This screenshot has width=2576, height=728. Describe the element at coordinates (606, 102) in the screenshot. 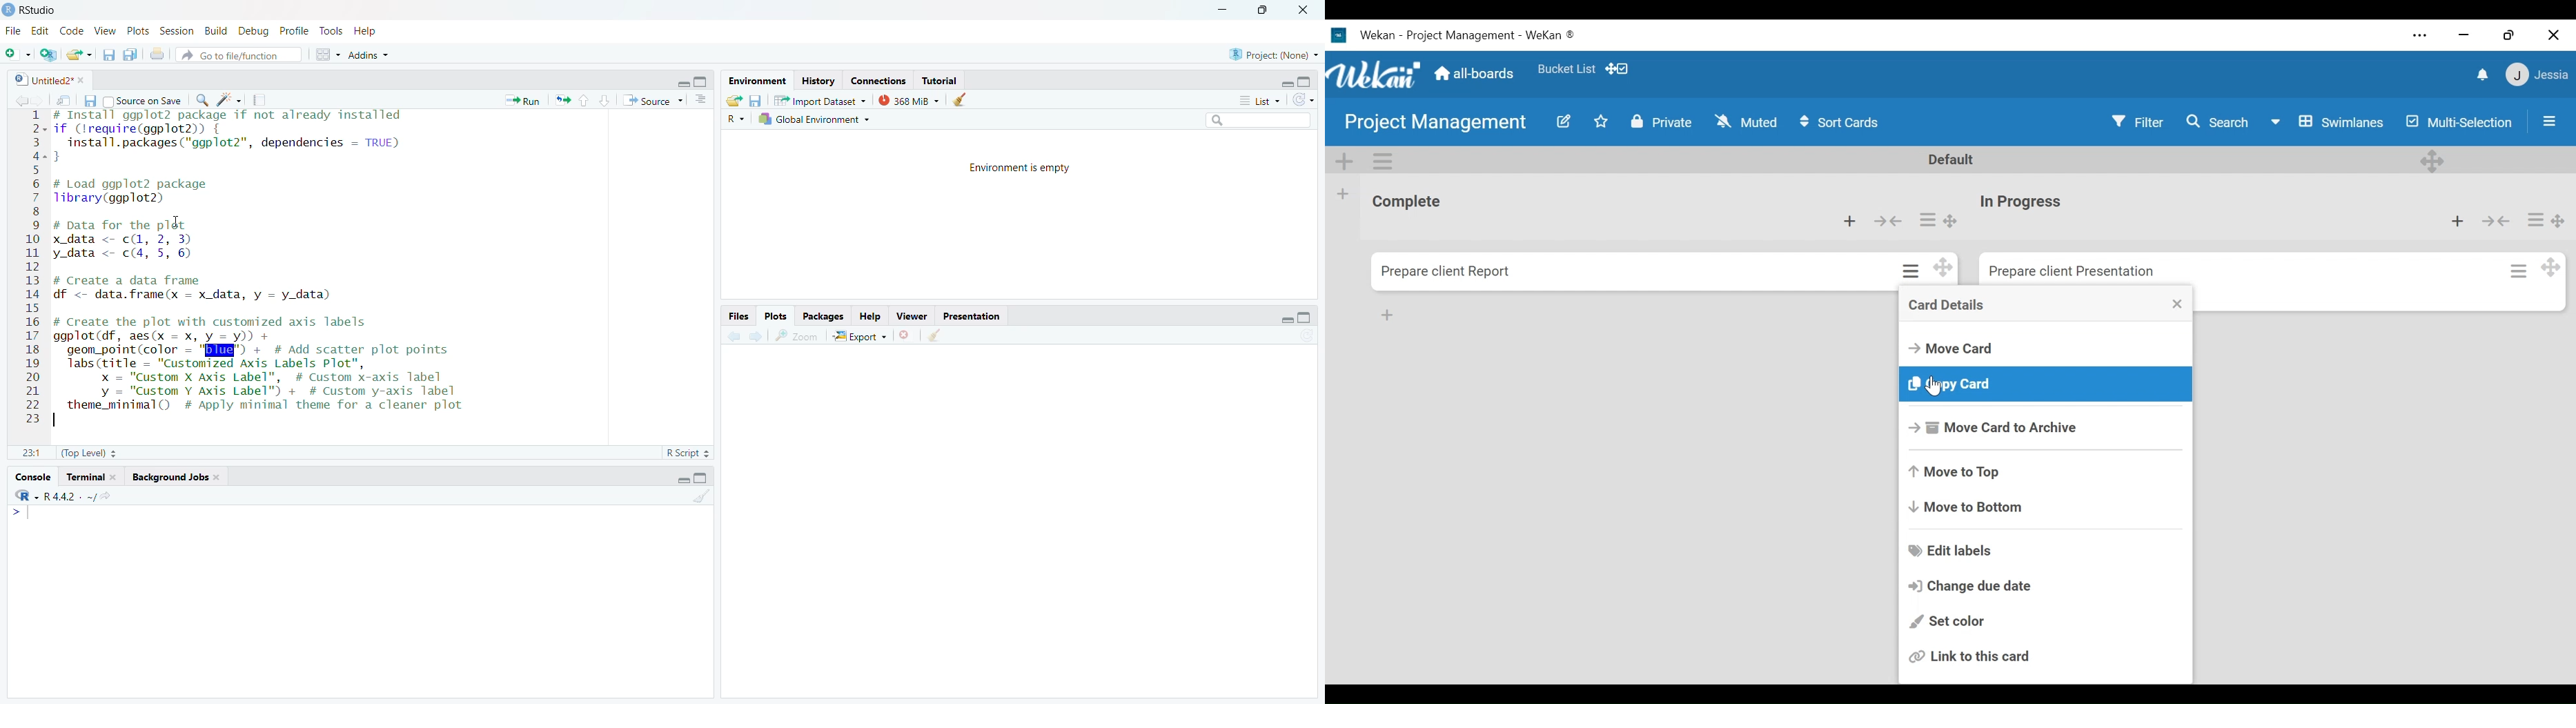

I see `downward` at that location.